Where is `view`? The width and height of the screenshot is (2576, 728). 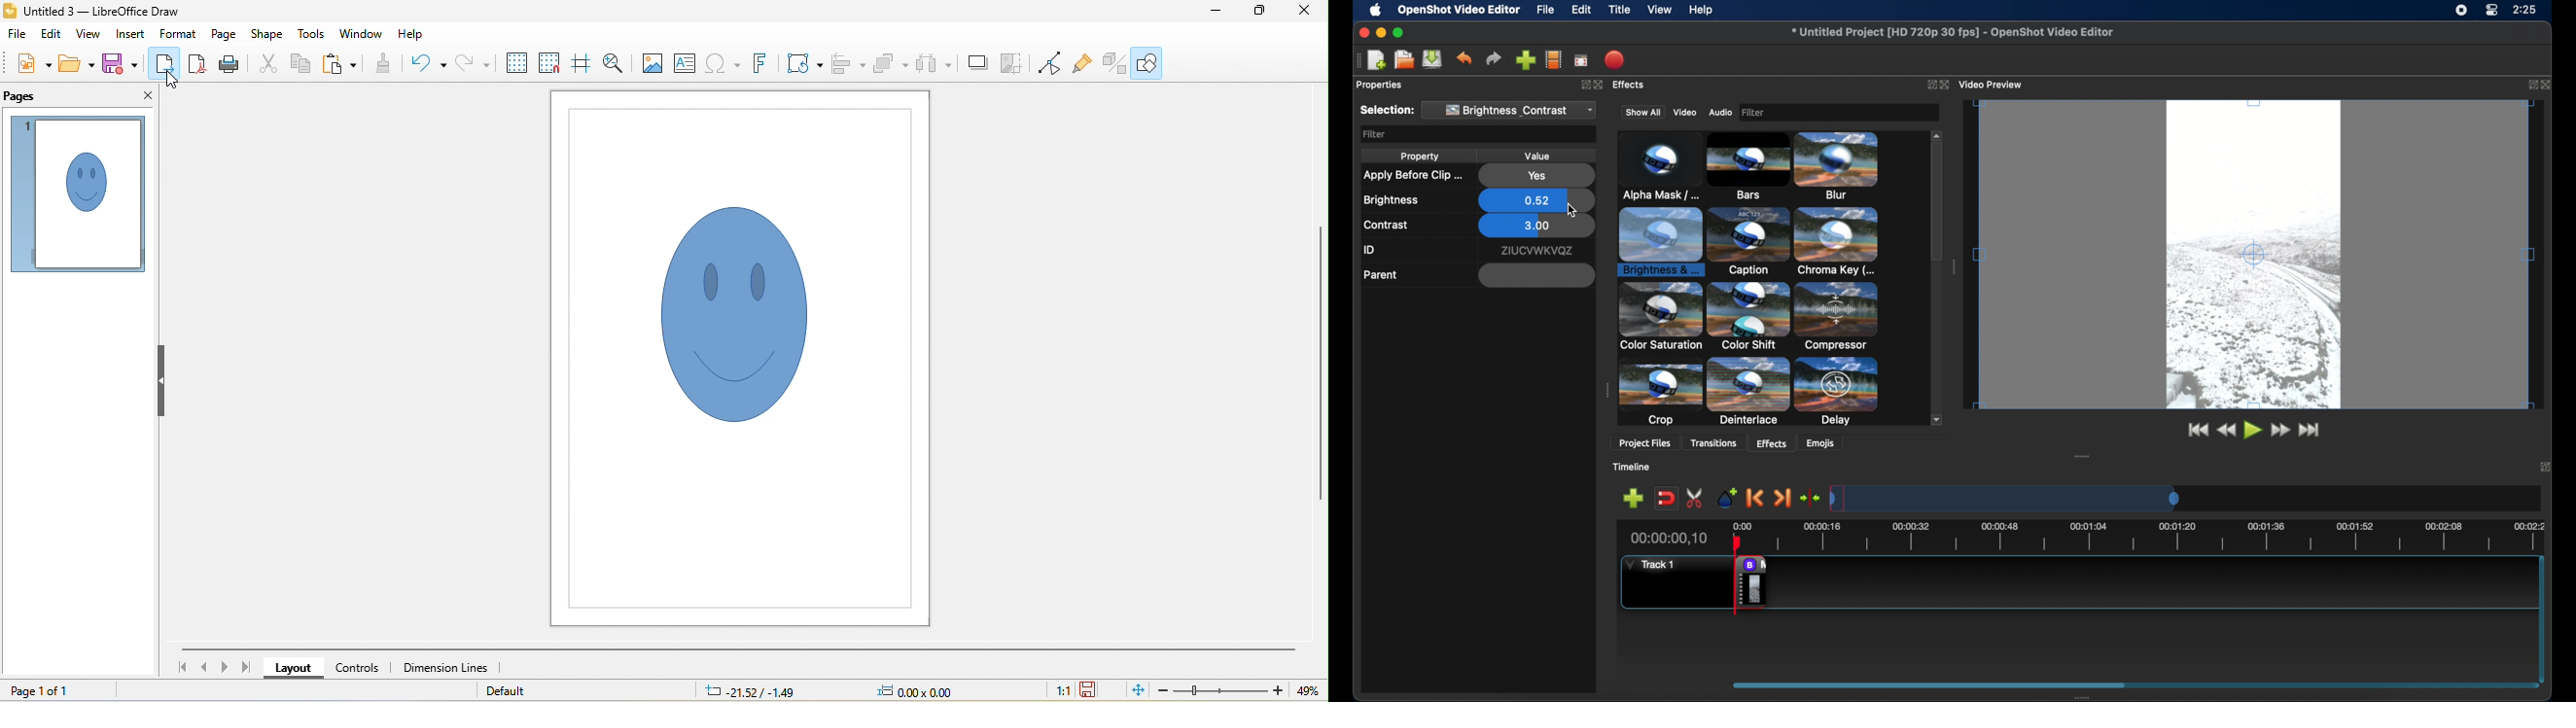 view is located at coordinates (87, 34).